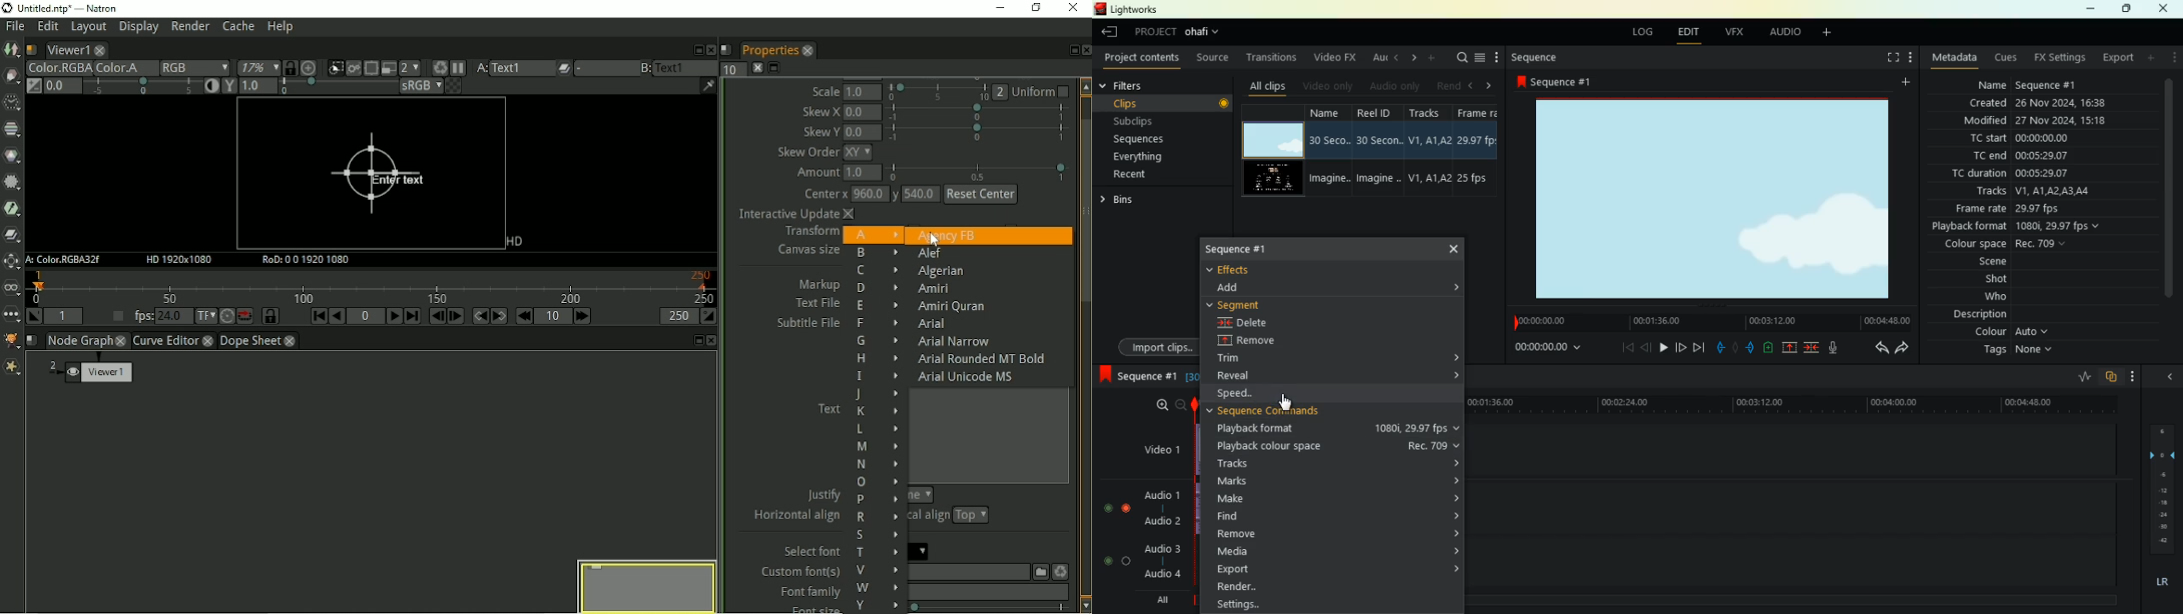  Describe the element at coordinates (1453, 249) in the screenshot. I see `Close` at that location.